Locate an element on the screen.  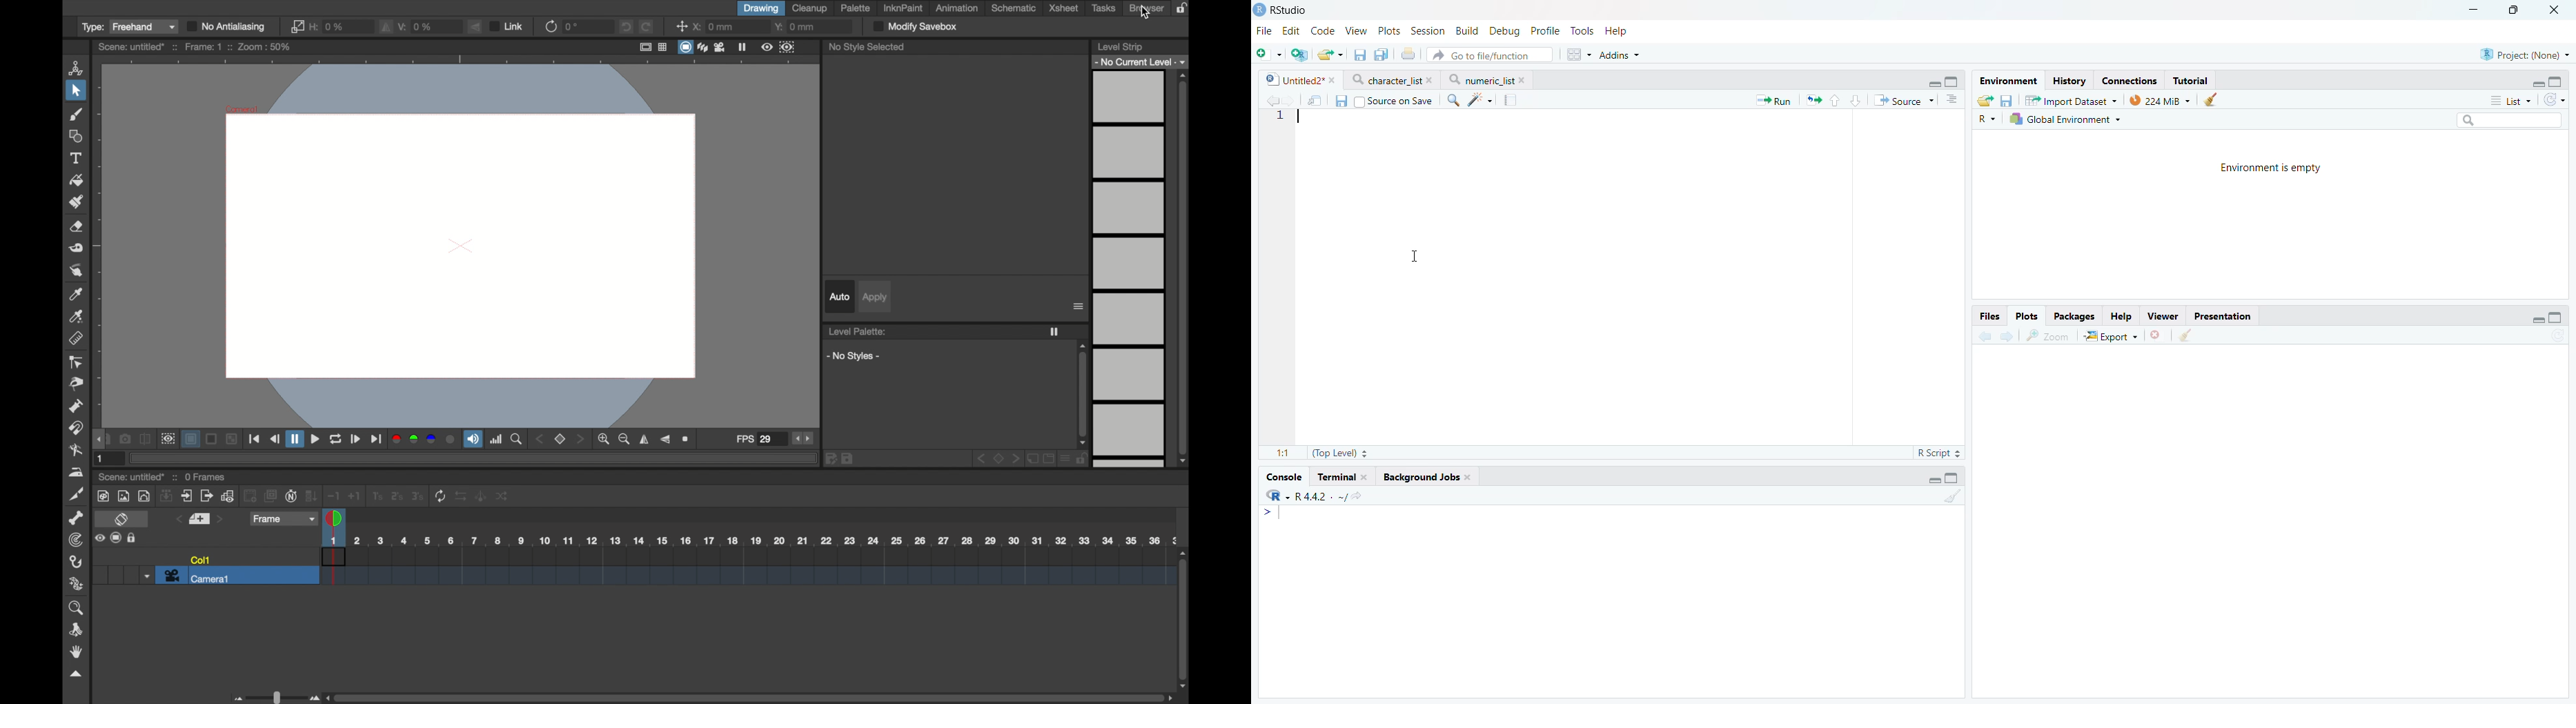
character _list is located at coordinates (1390, 79).